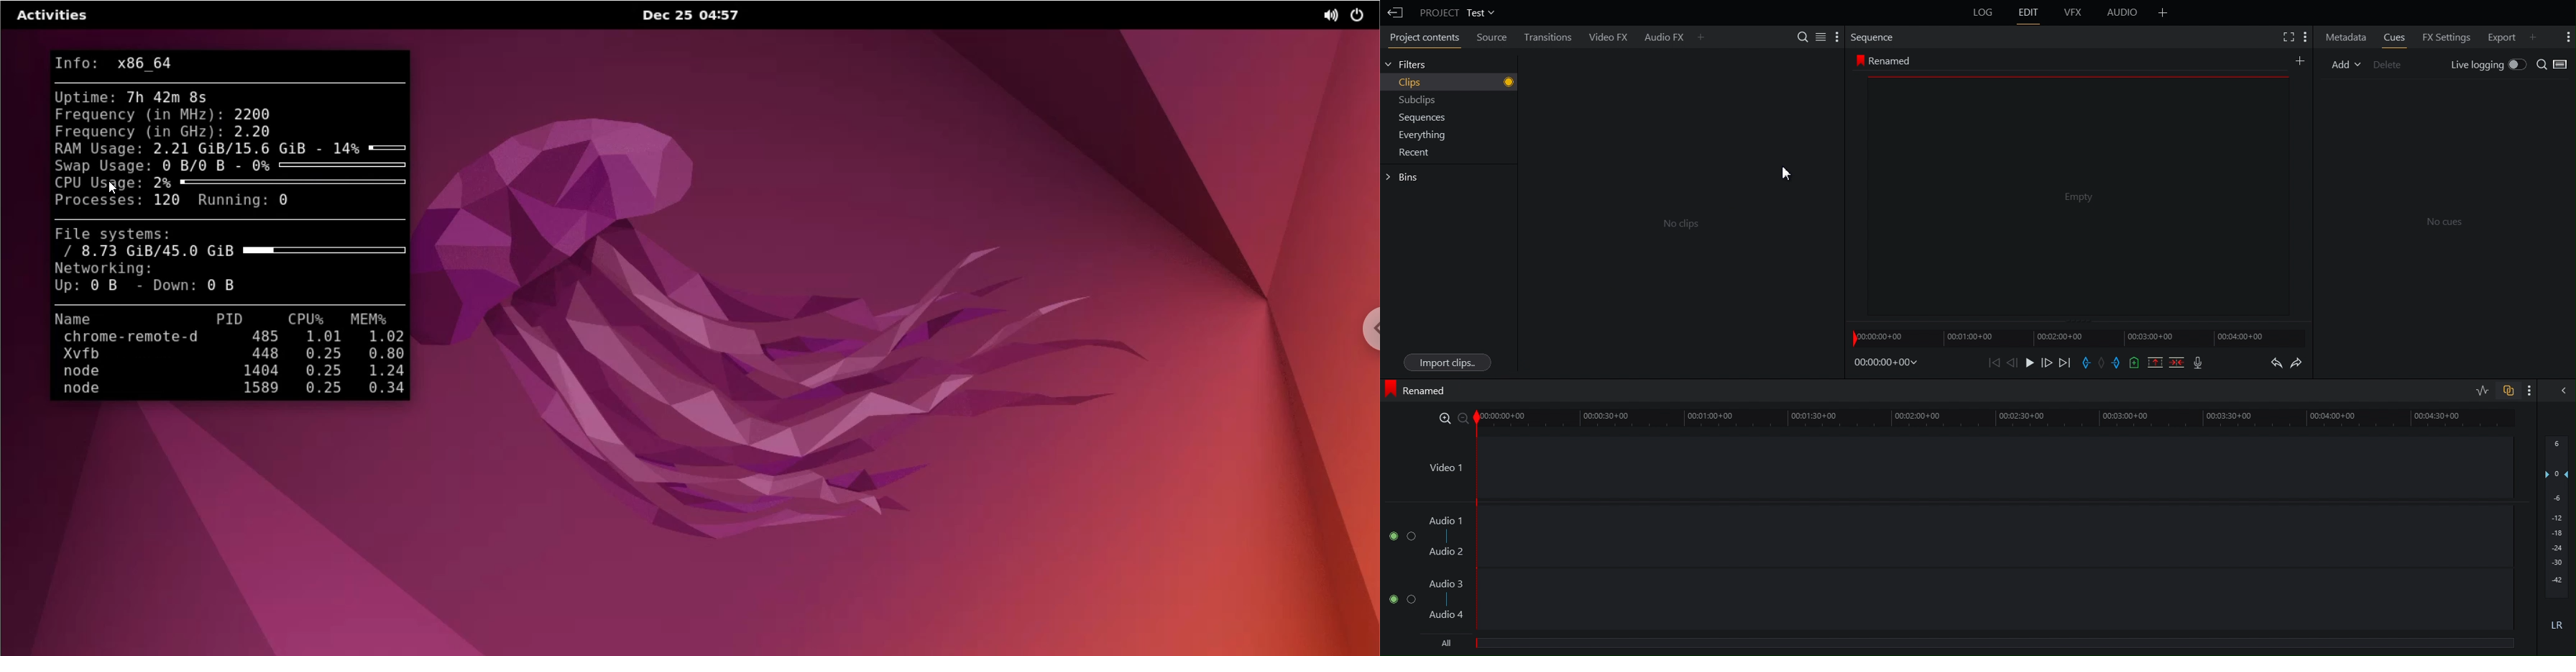 This screenshot has width=2576, height=672. What do you see at coordinates (1982, 15) in the screenshot?
I see `Log` at bounding box center [1982, 15].